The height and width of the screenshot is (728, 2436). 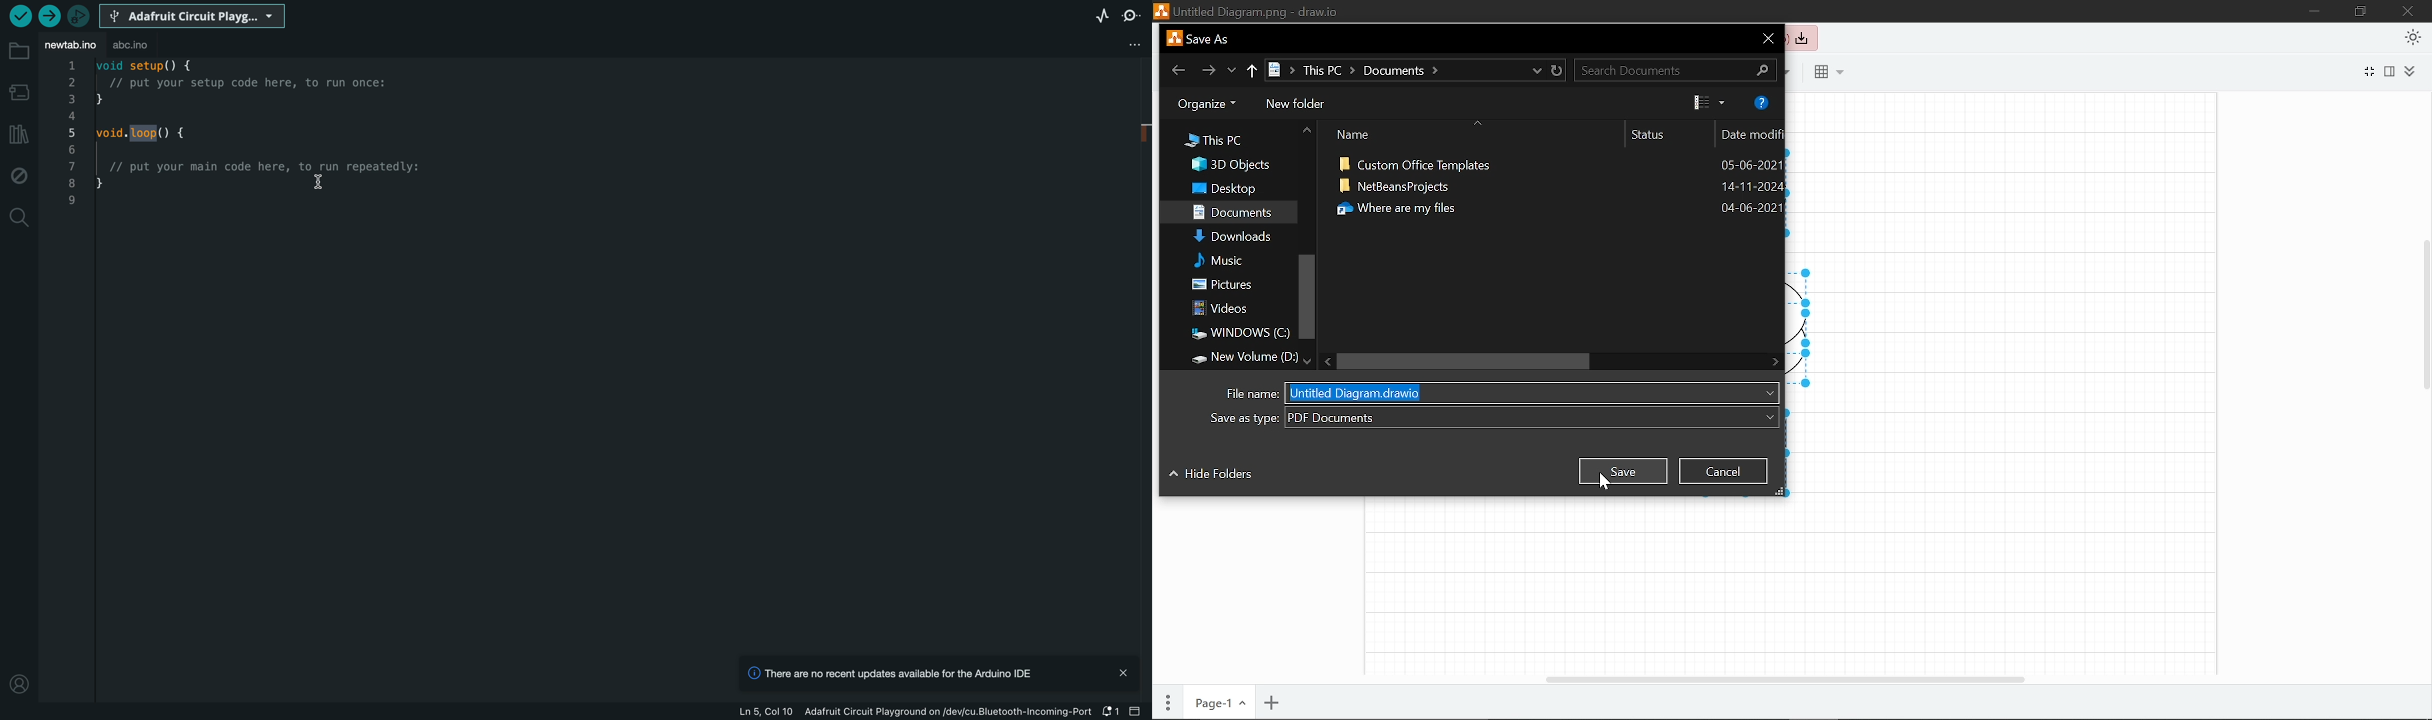 I want to click on Sort by Name, so click(x=1459, y=134).